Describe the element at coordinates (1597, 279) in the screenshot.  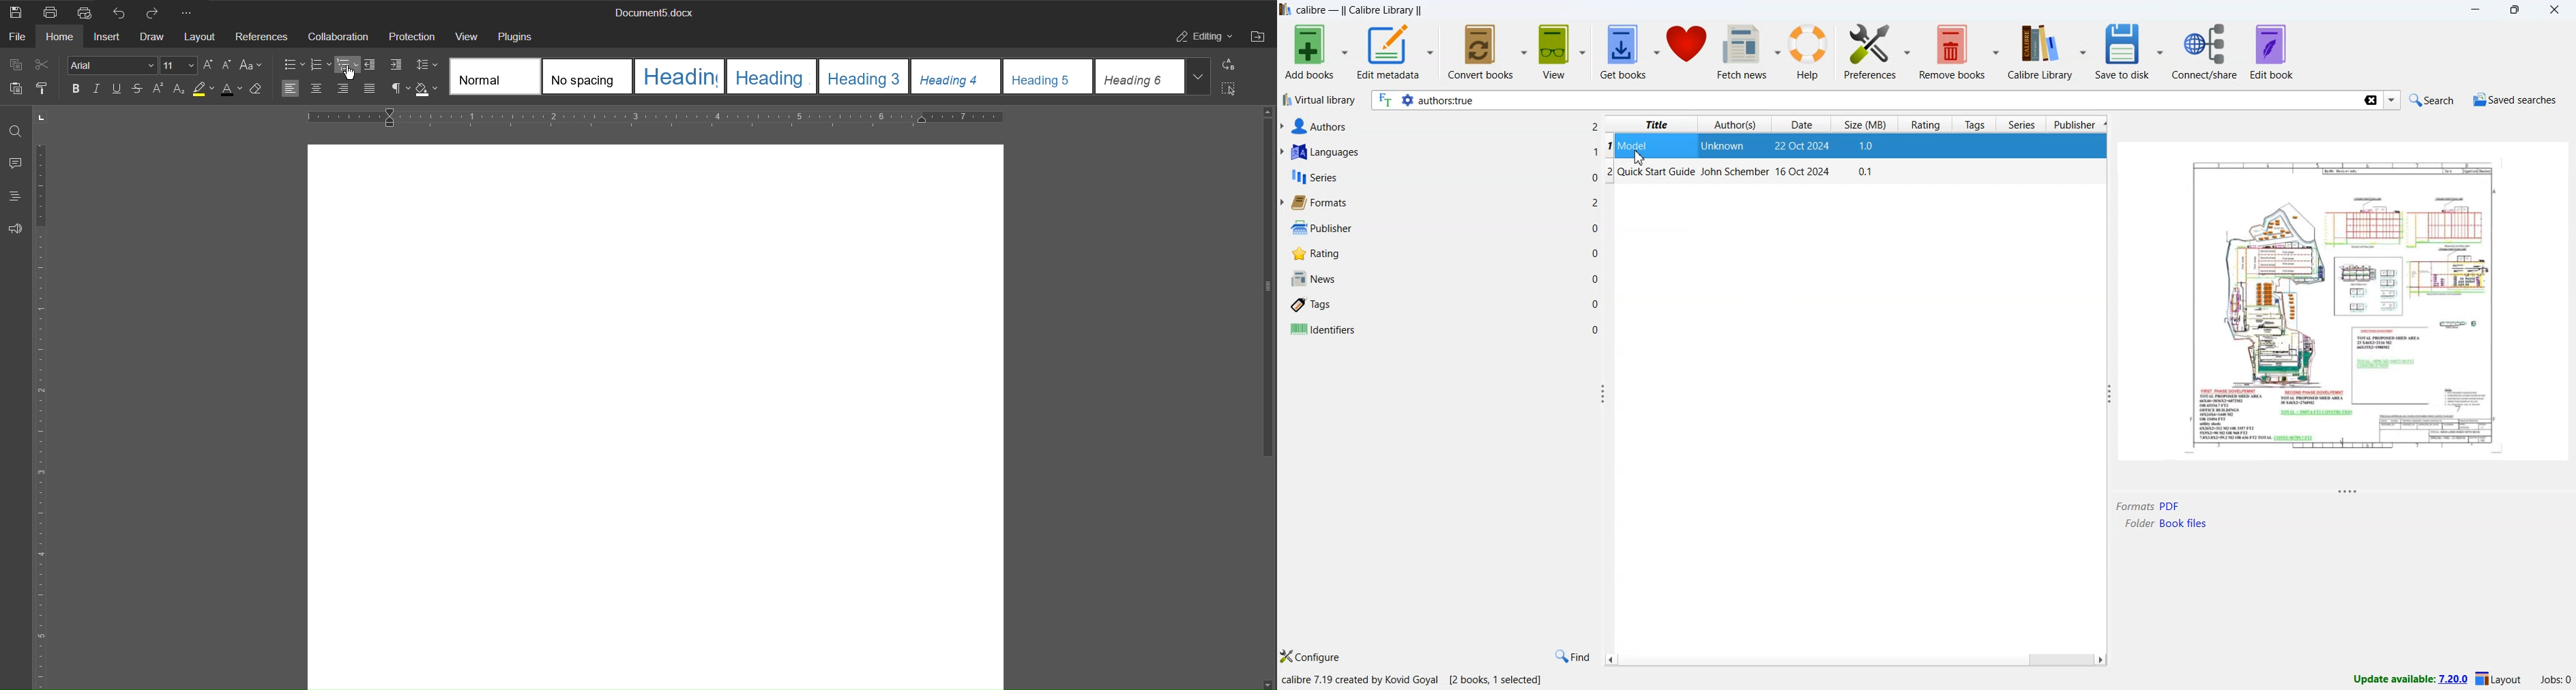
I see `0` at that location.